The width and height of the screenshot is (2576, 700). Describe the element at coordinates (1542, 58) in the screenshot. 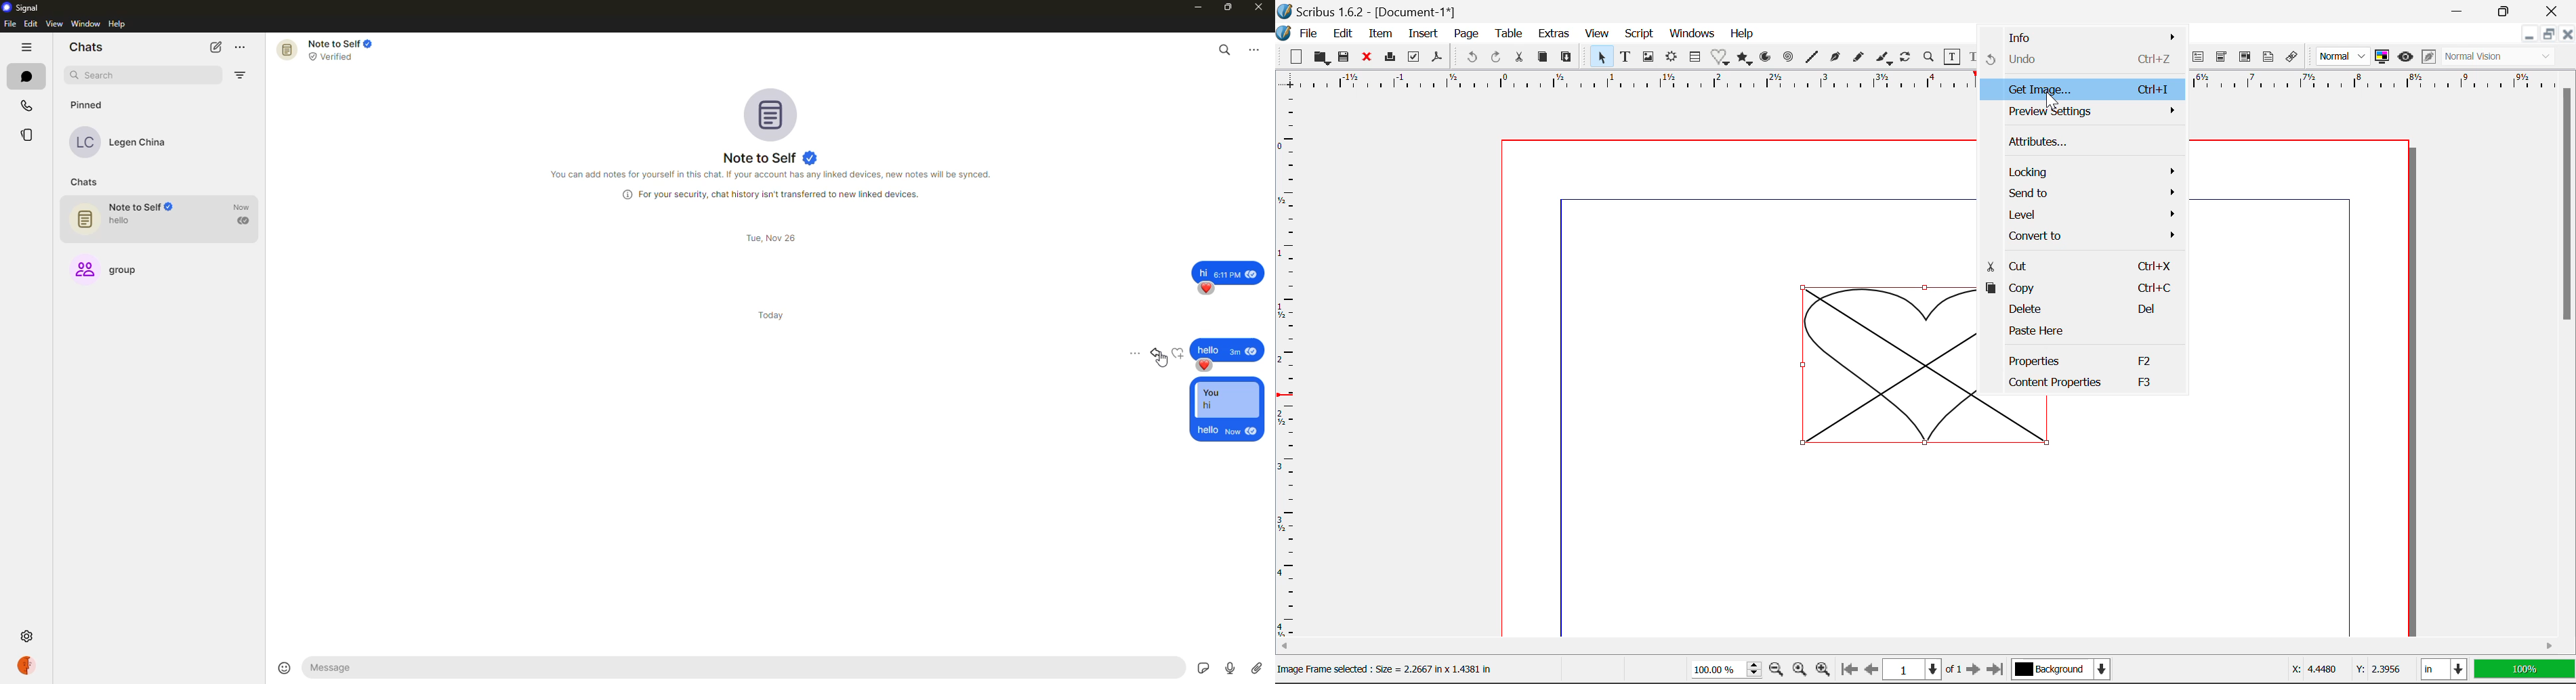

I see `Copy` at that location.